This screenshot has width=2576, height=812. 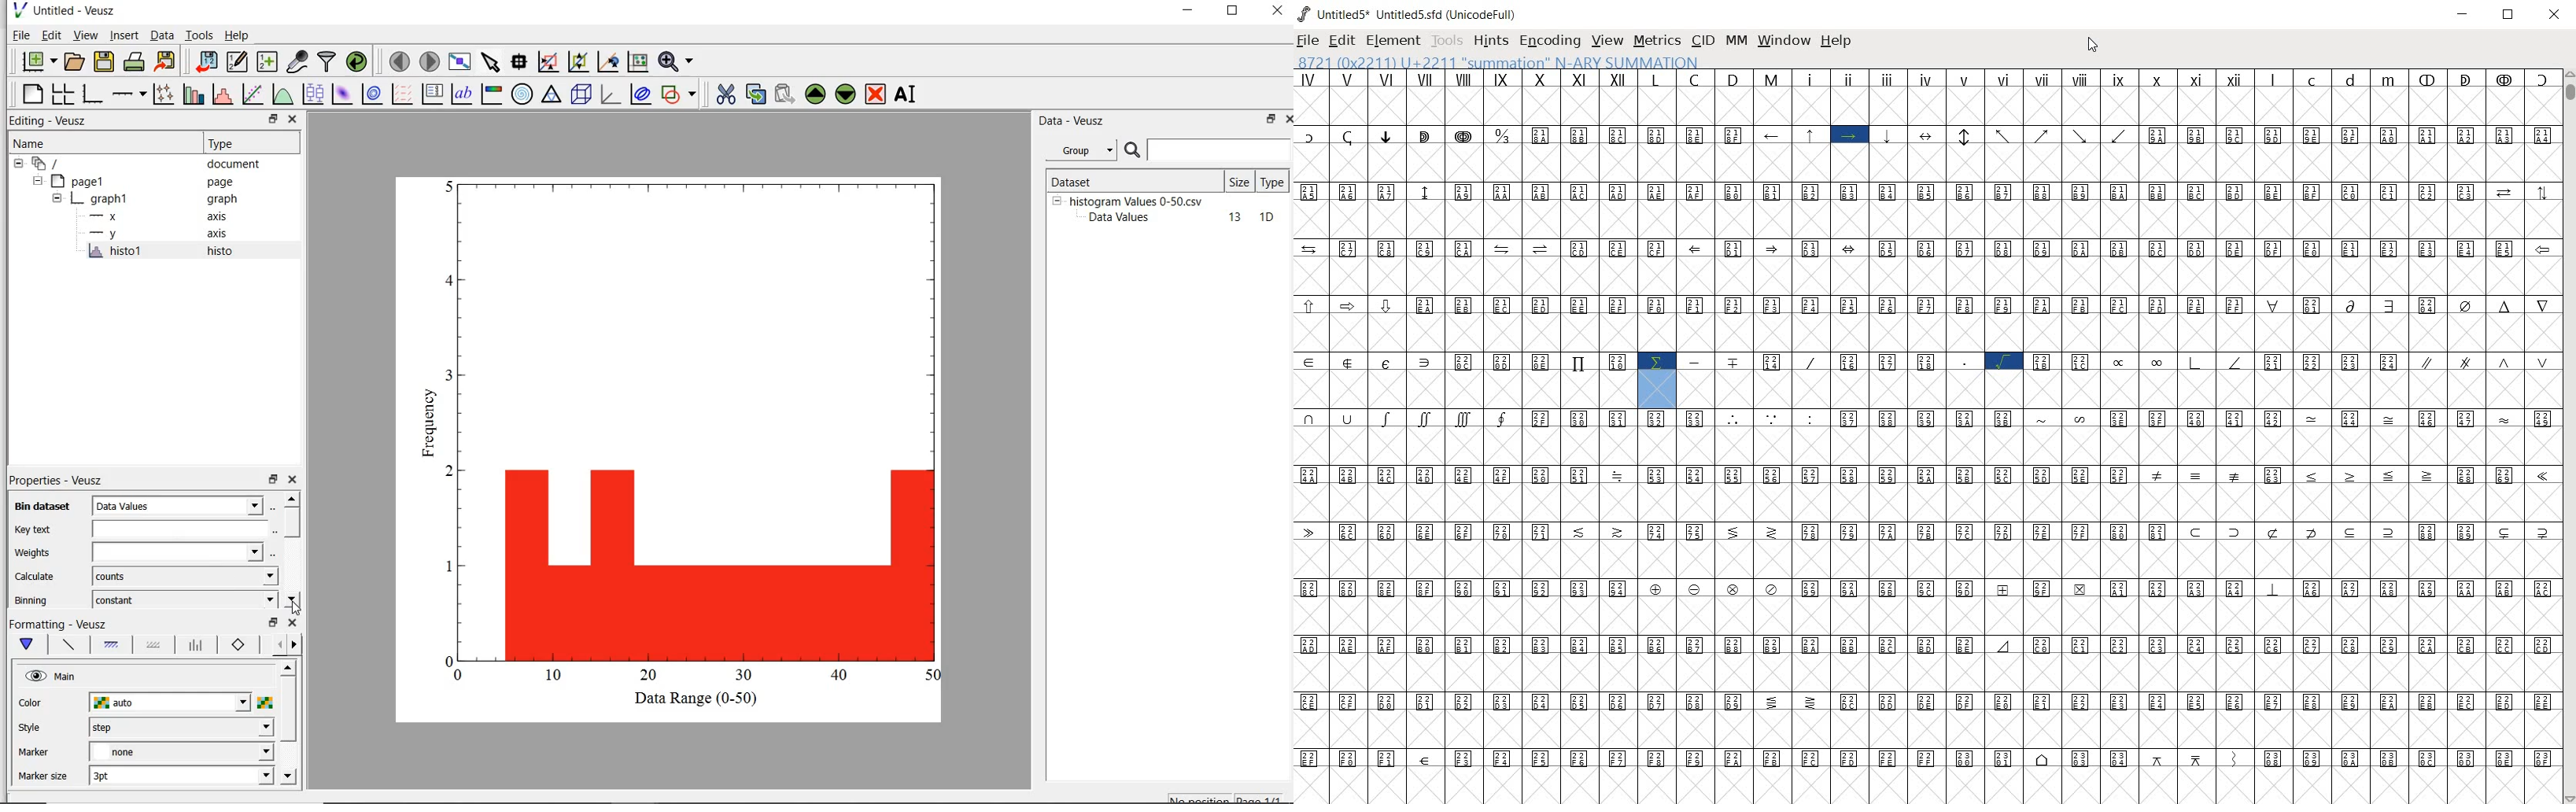 What do you see at coordinates (1467, 79) in the screenshot?
I see `roman numerals` at bounding box center [1467, 79].